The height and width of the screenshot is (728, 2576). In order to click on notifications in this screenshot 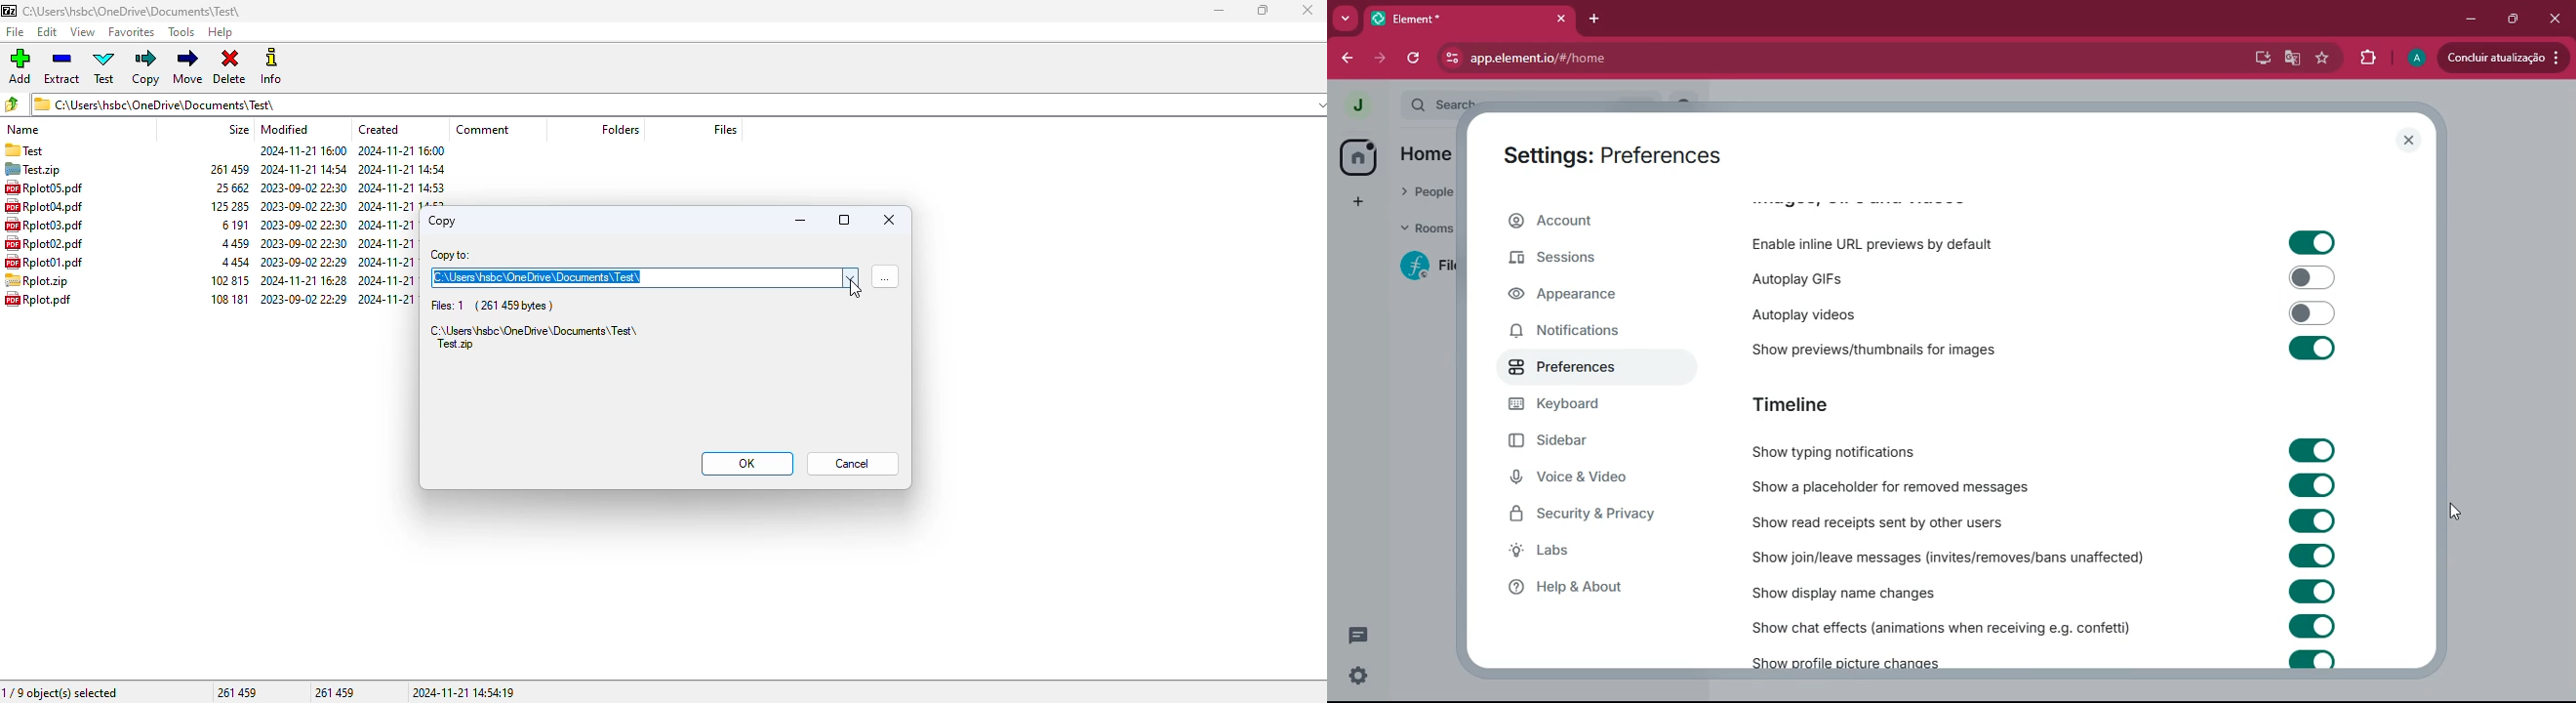, I will do `click(1579, 331)`.